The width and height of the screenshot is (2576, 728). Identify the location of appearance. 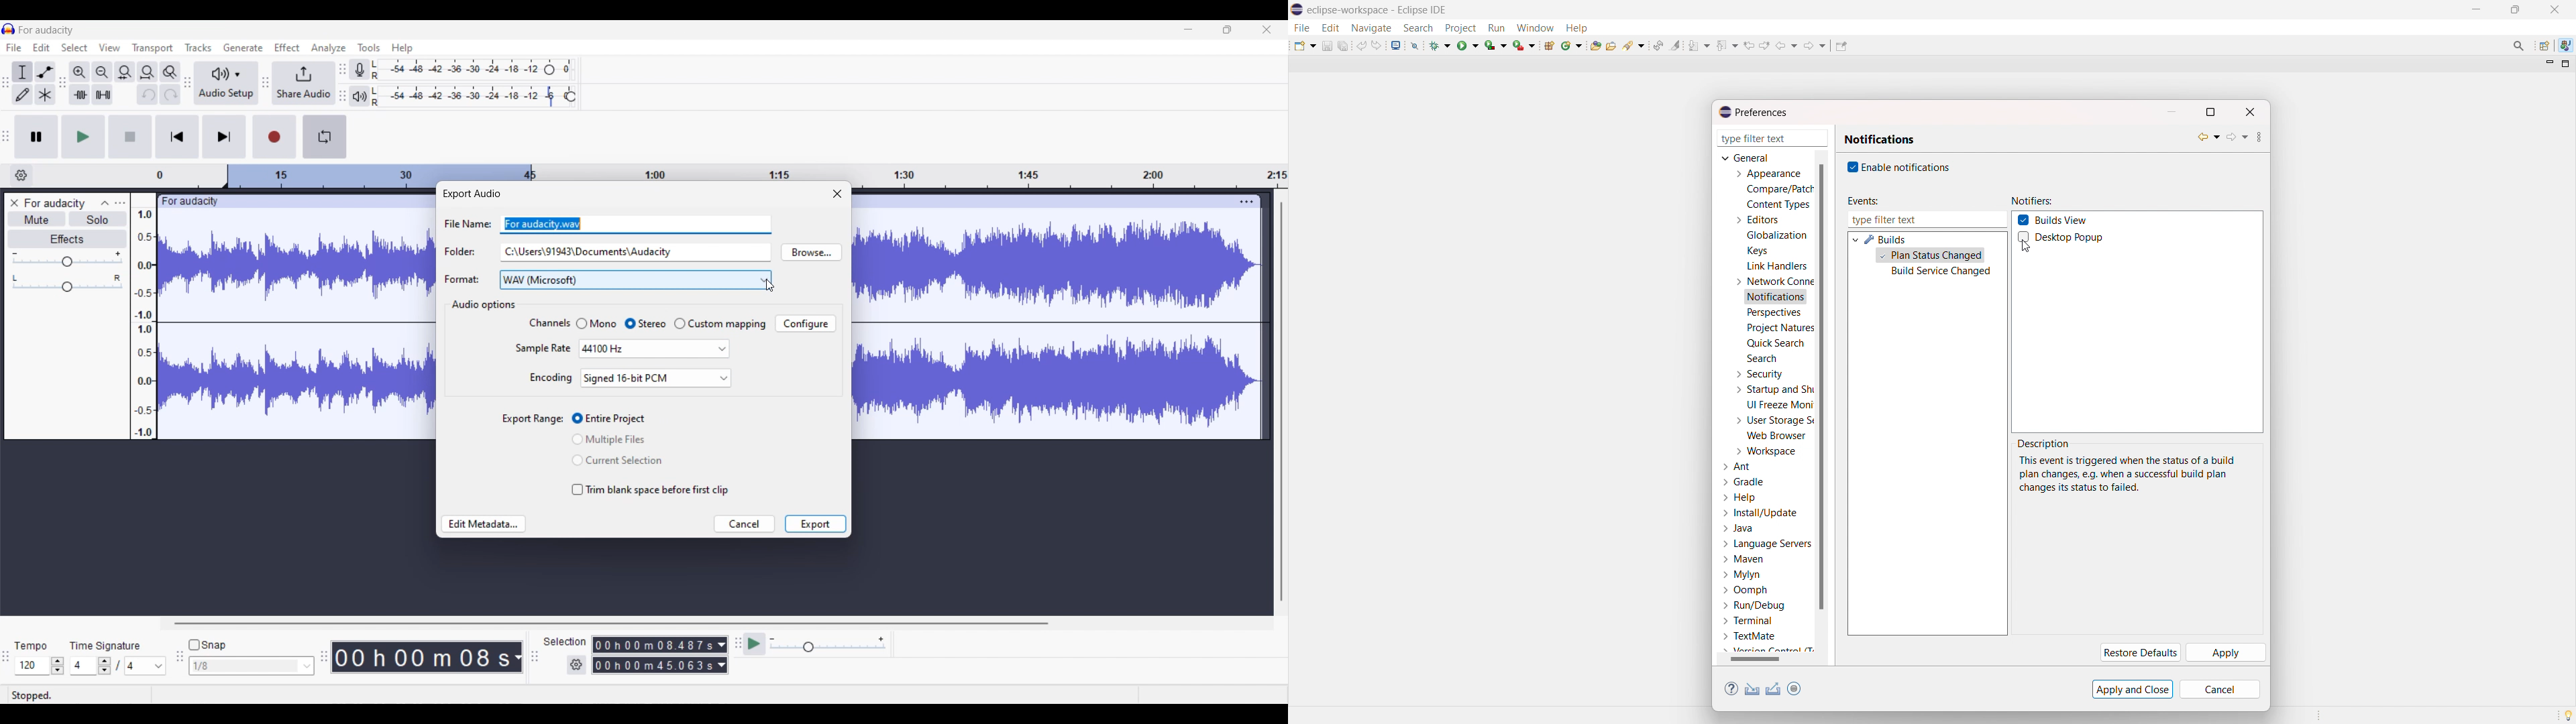
(1767, 174).